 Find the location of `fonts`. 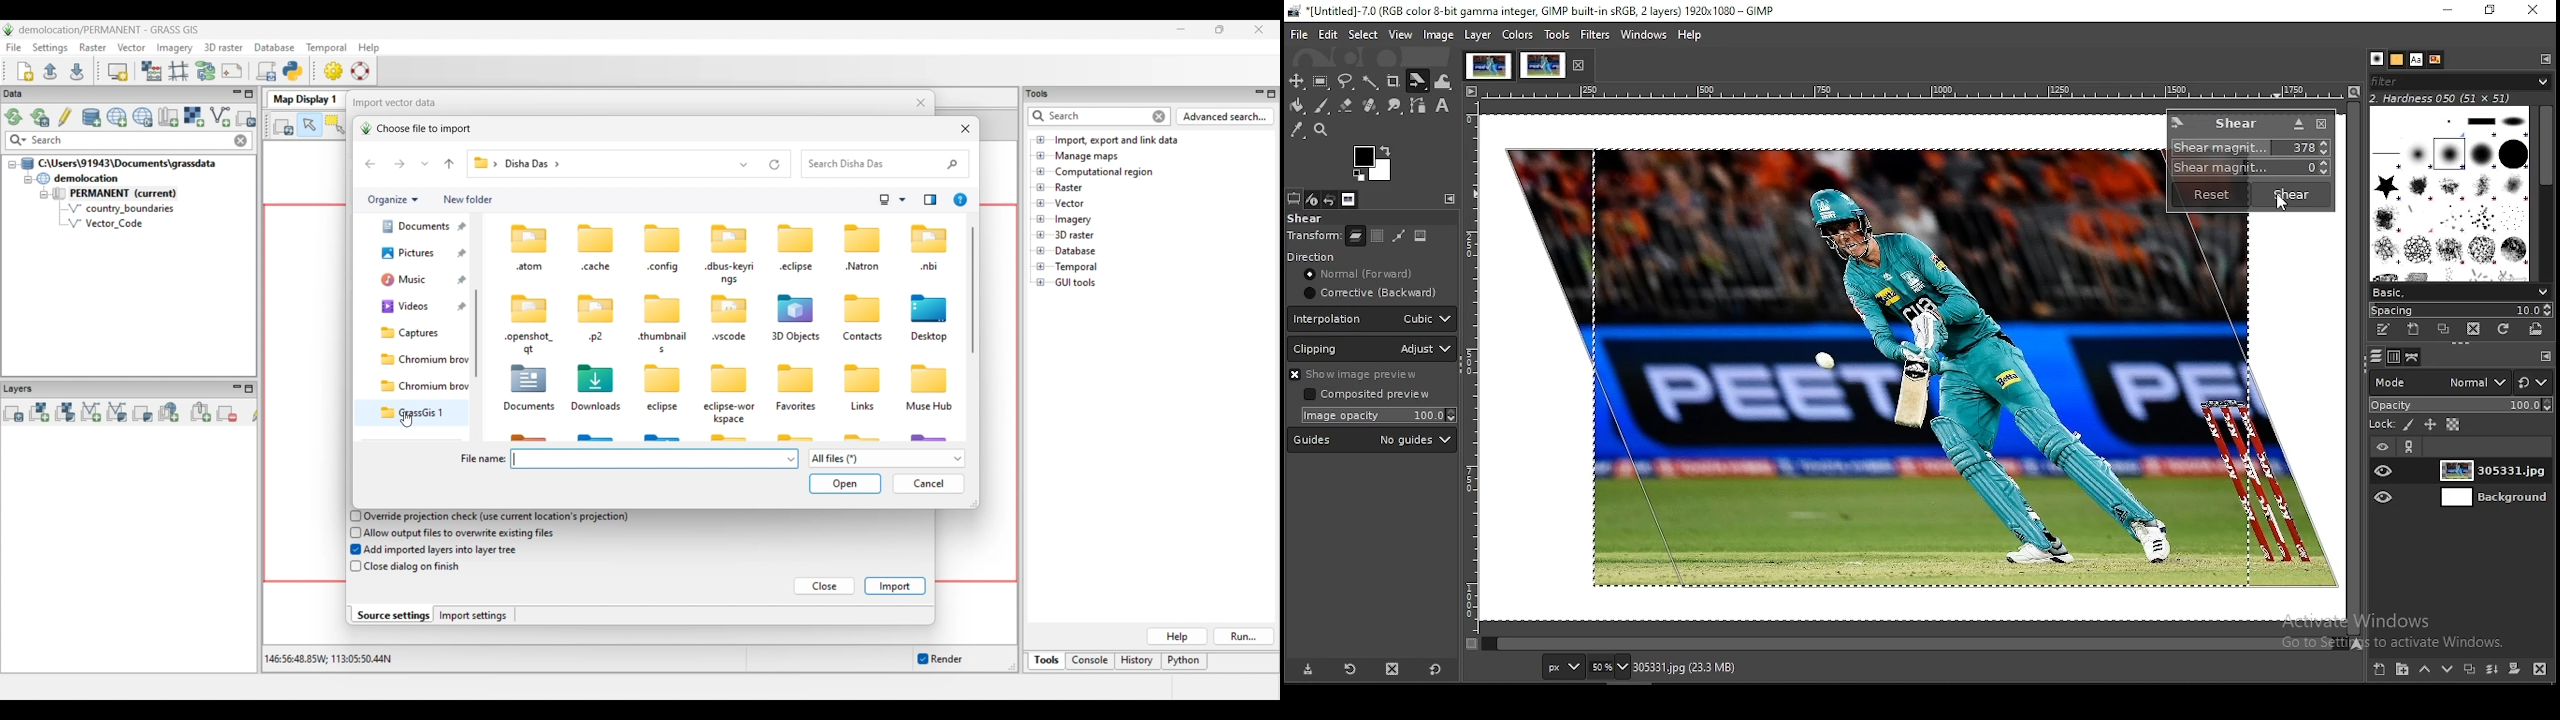

fonts is located at coordinates (2416, 60).